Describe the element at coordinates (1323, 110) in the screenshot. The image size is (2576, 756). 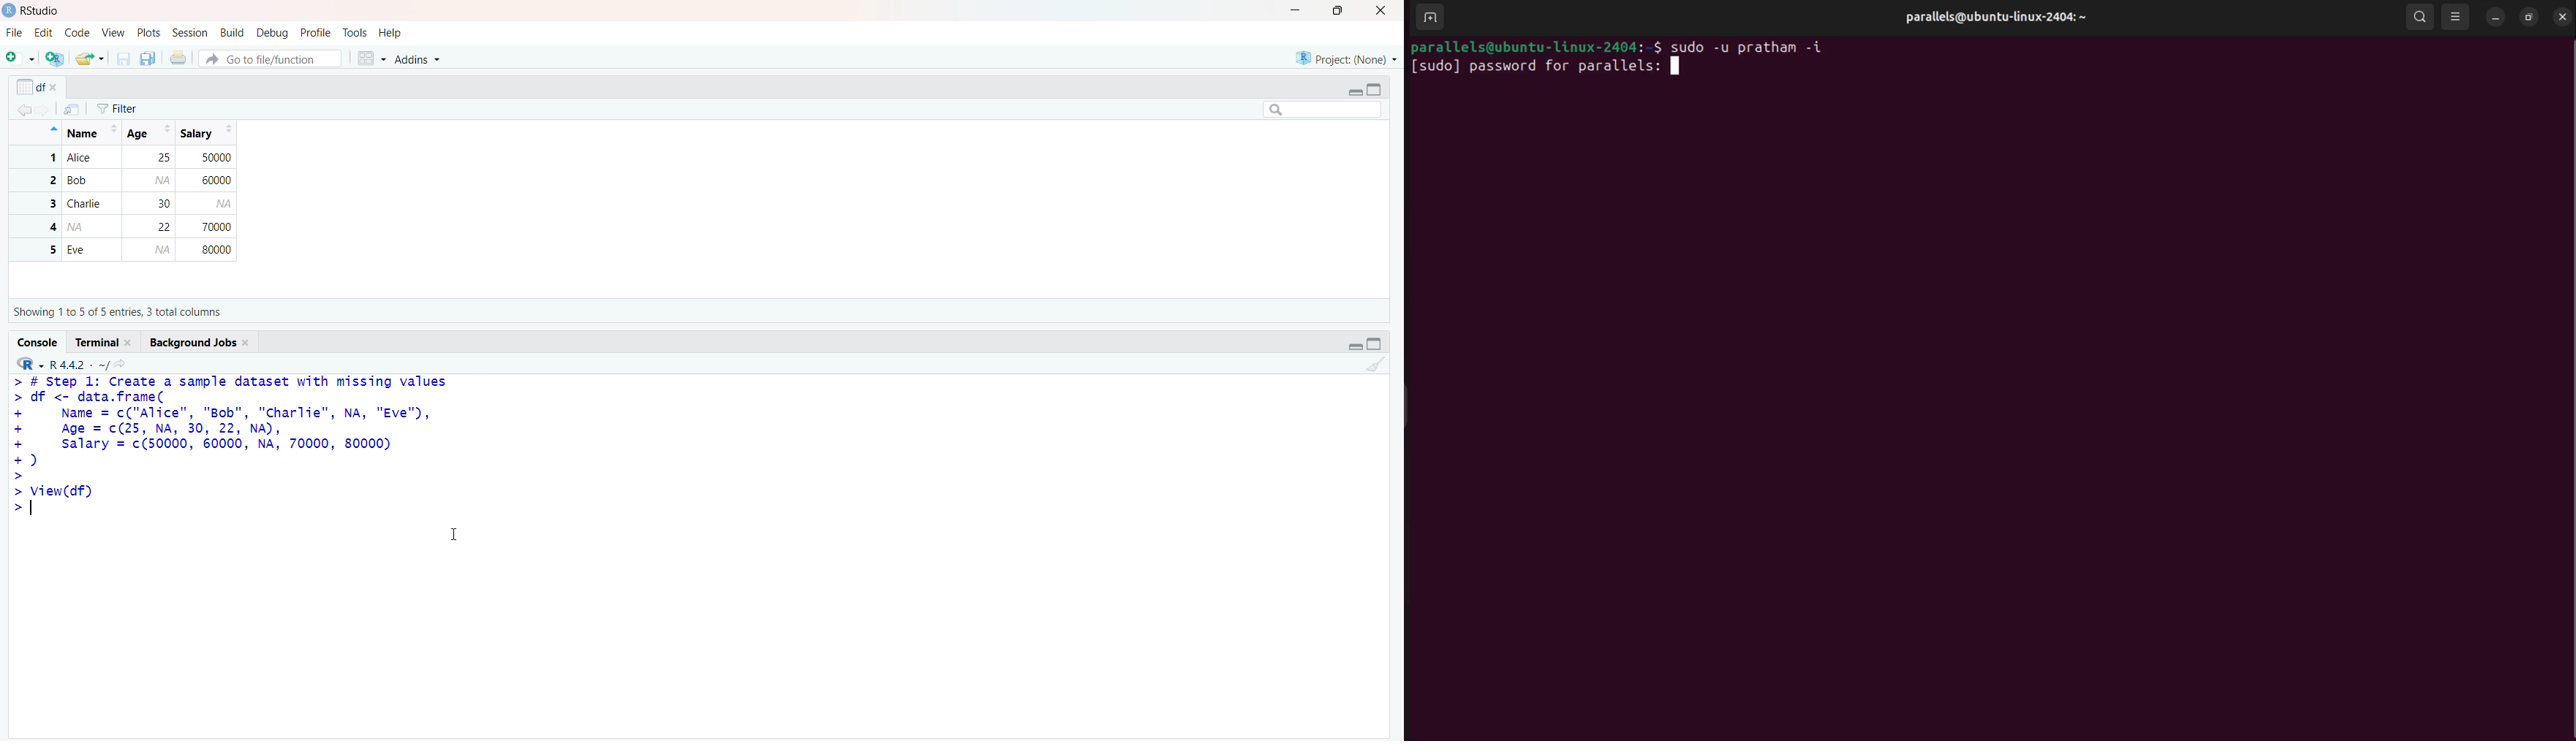
I see `Search bar` at that location.